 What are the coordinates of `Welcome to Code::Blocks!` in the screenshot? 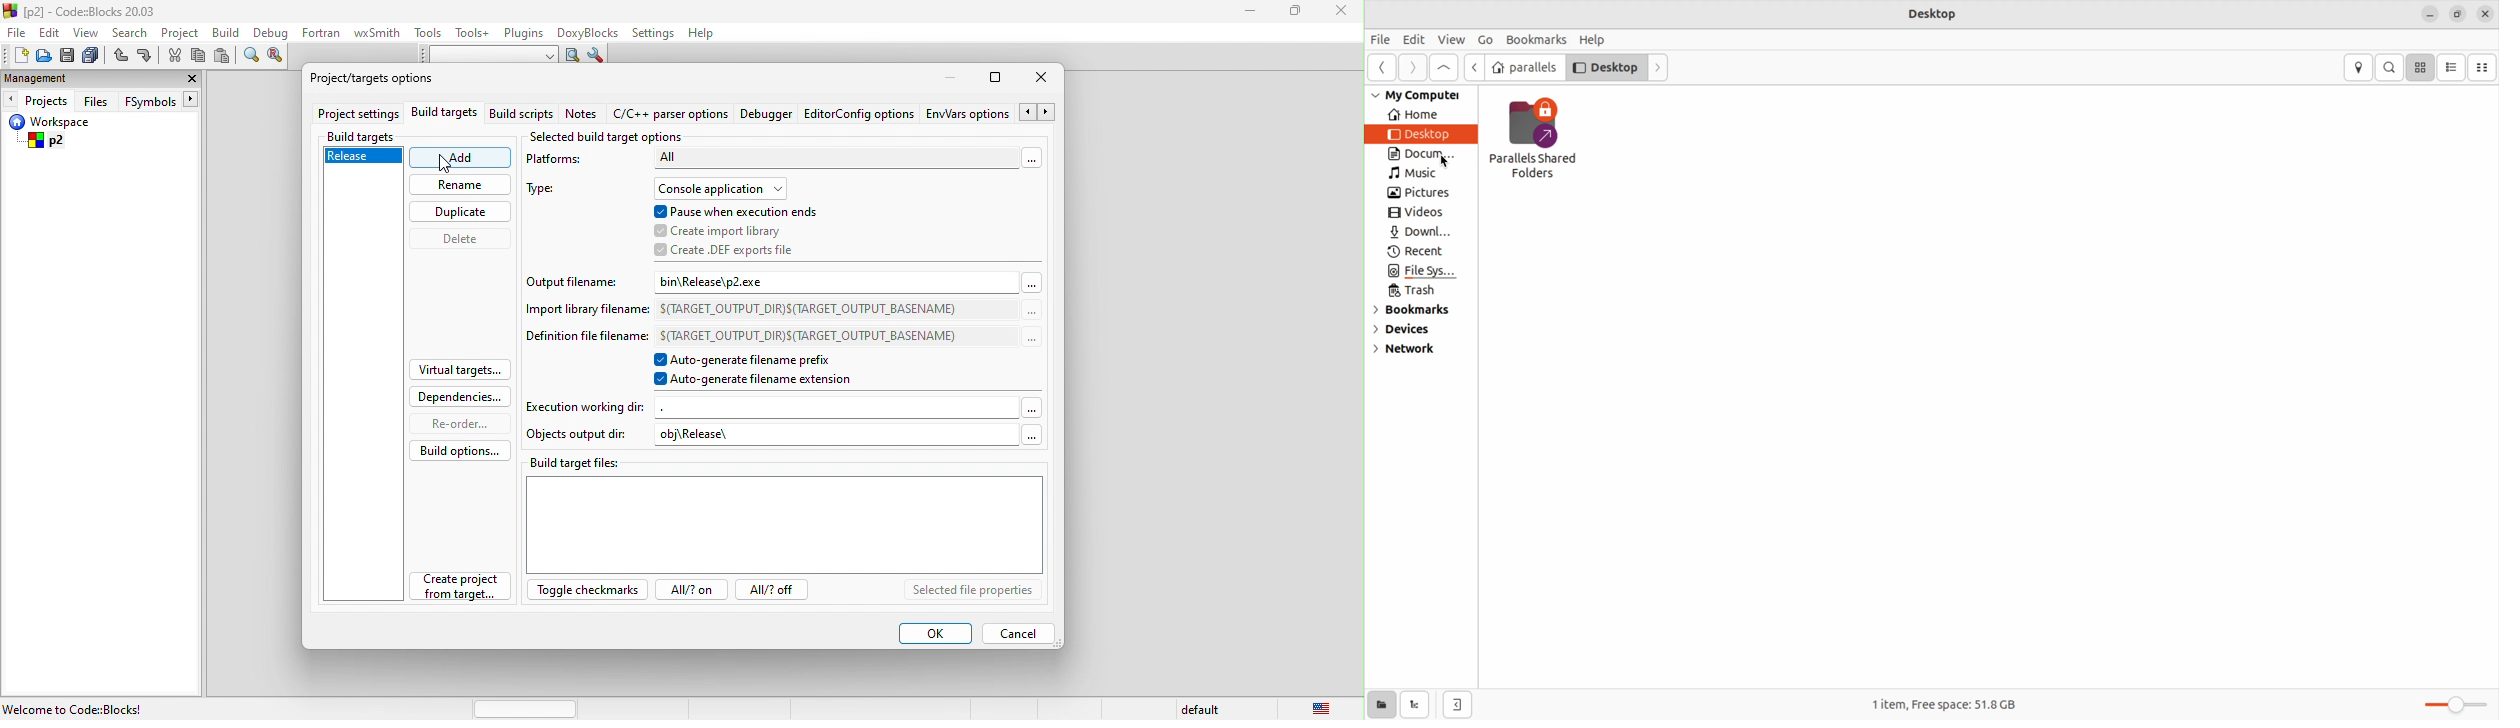 It's located at (75, 709).